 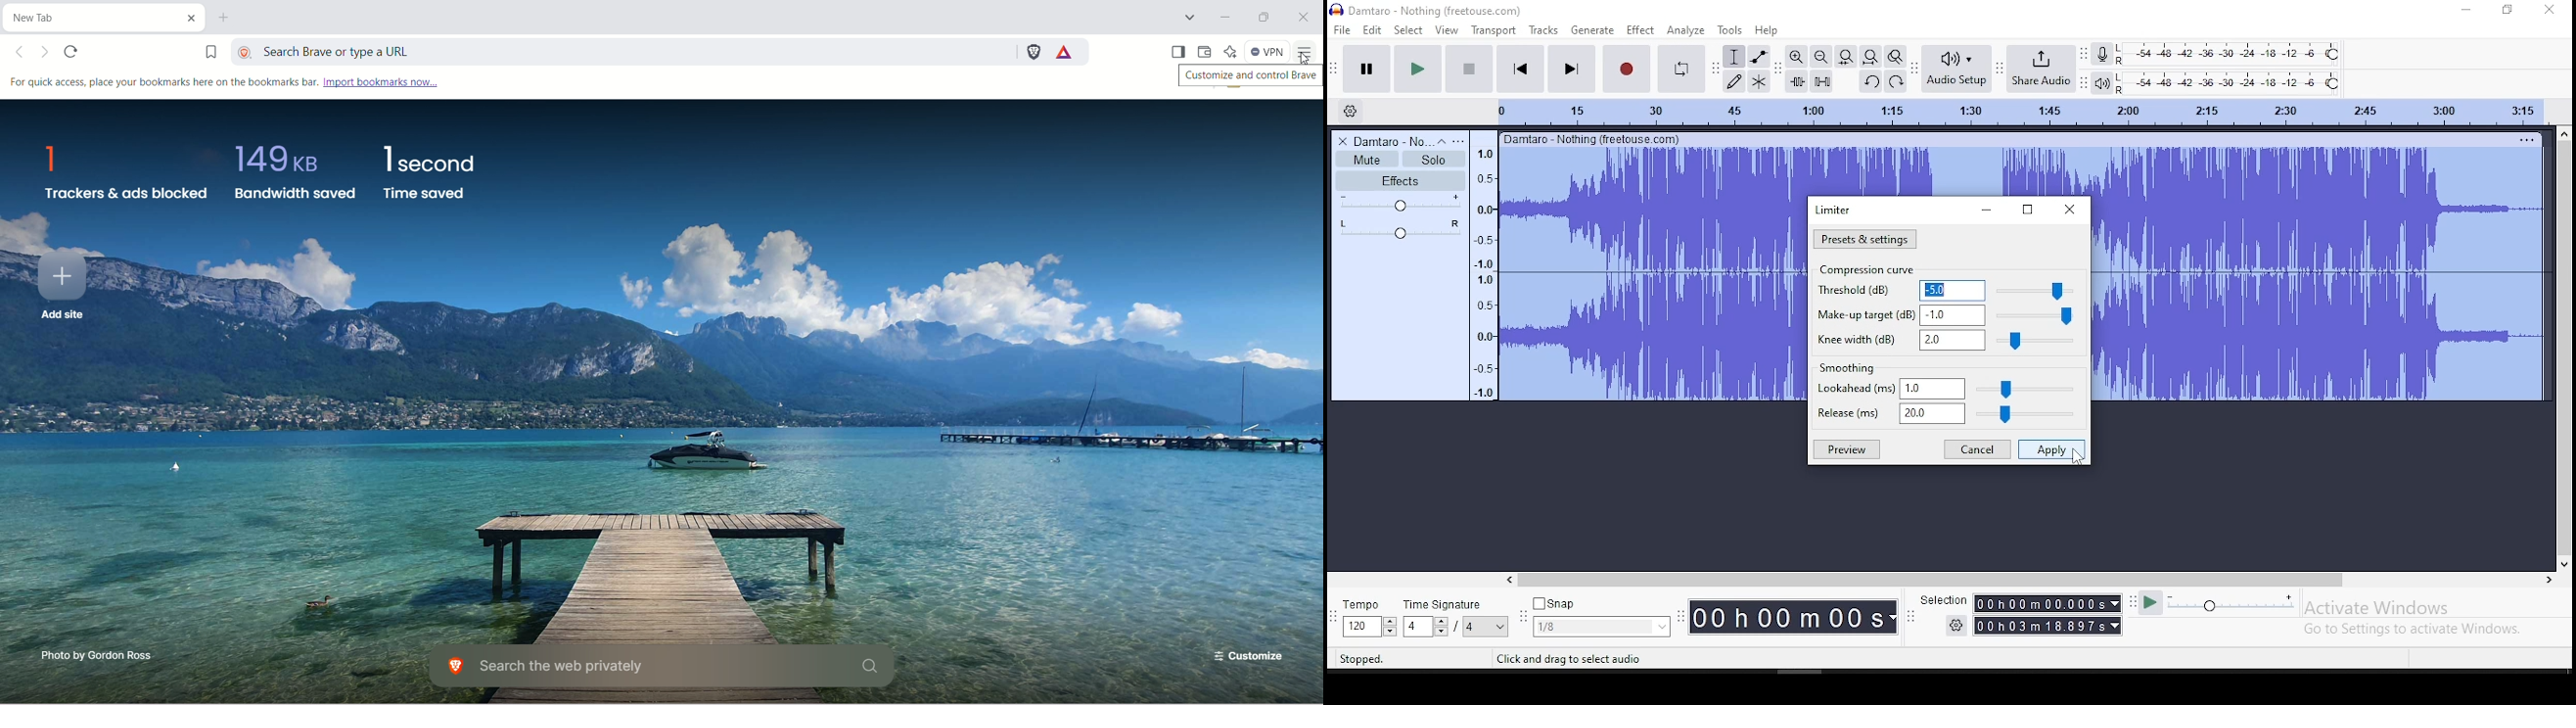 What do you see at coordinates (1895, 56) in the screenshot?
I see `zoom toggle` at bounding box center [1895, 56].